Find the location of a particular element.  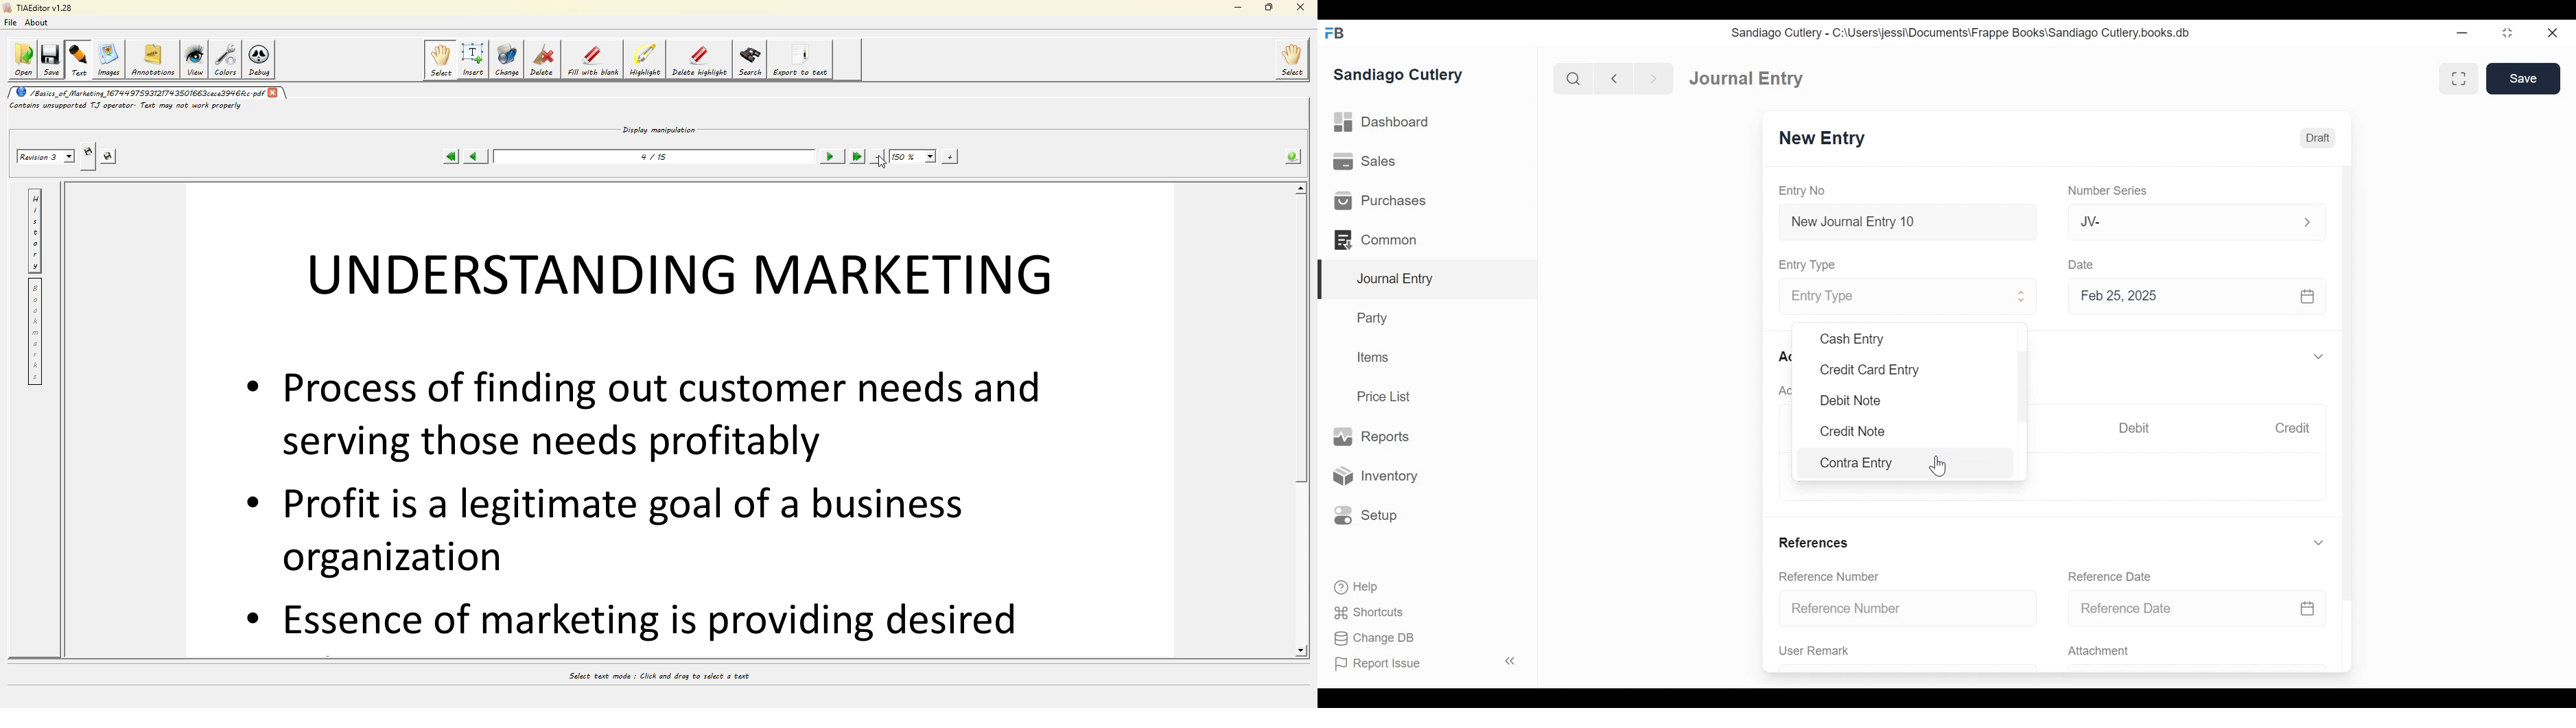

Toggle between form and full width is located at coordinates (2457, 77).